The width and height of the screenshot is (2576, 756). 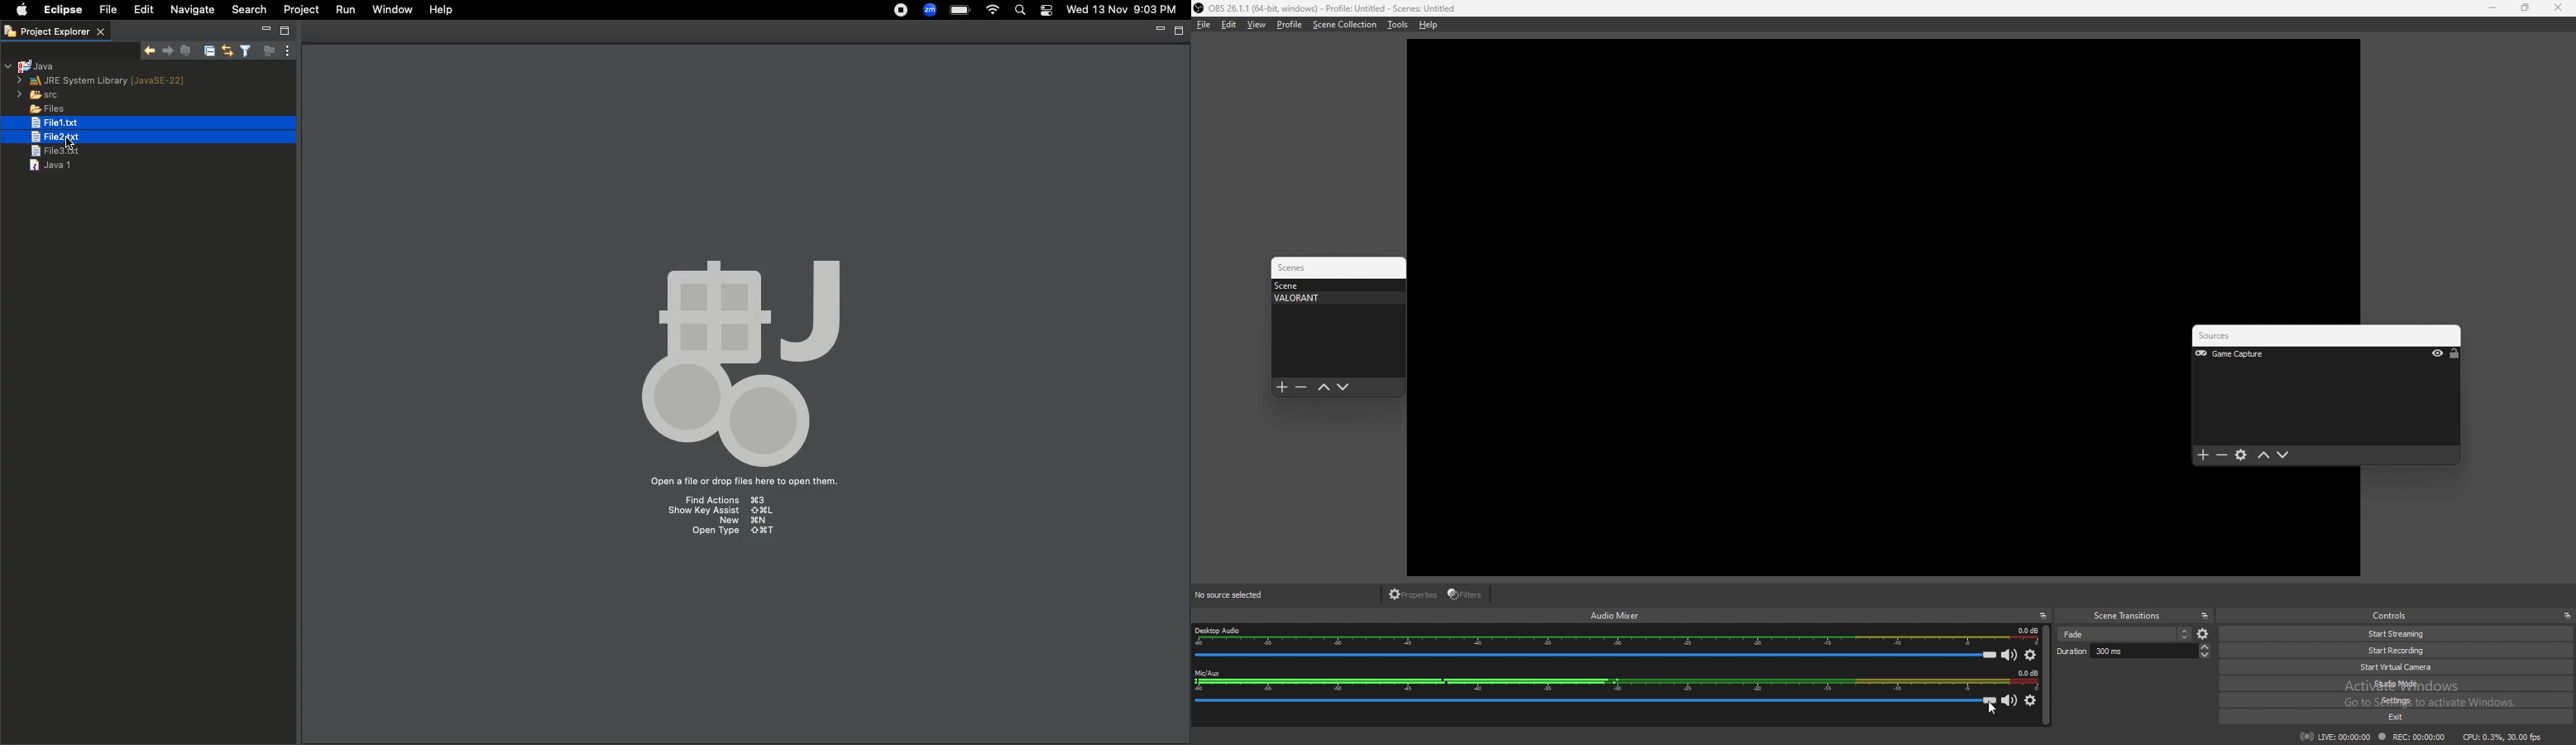 What do you see at coordinates (2204, 635) in the screenshot?
I see `scene settings` at bounding box center [2204, 635].